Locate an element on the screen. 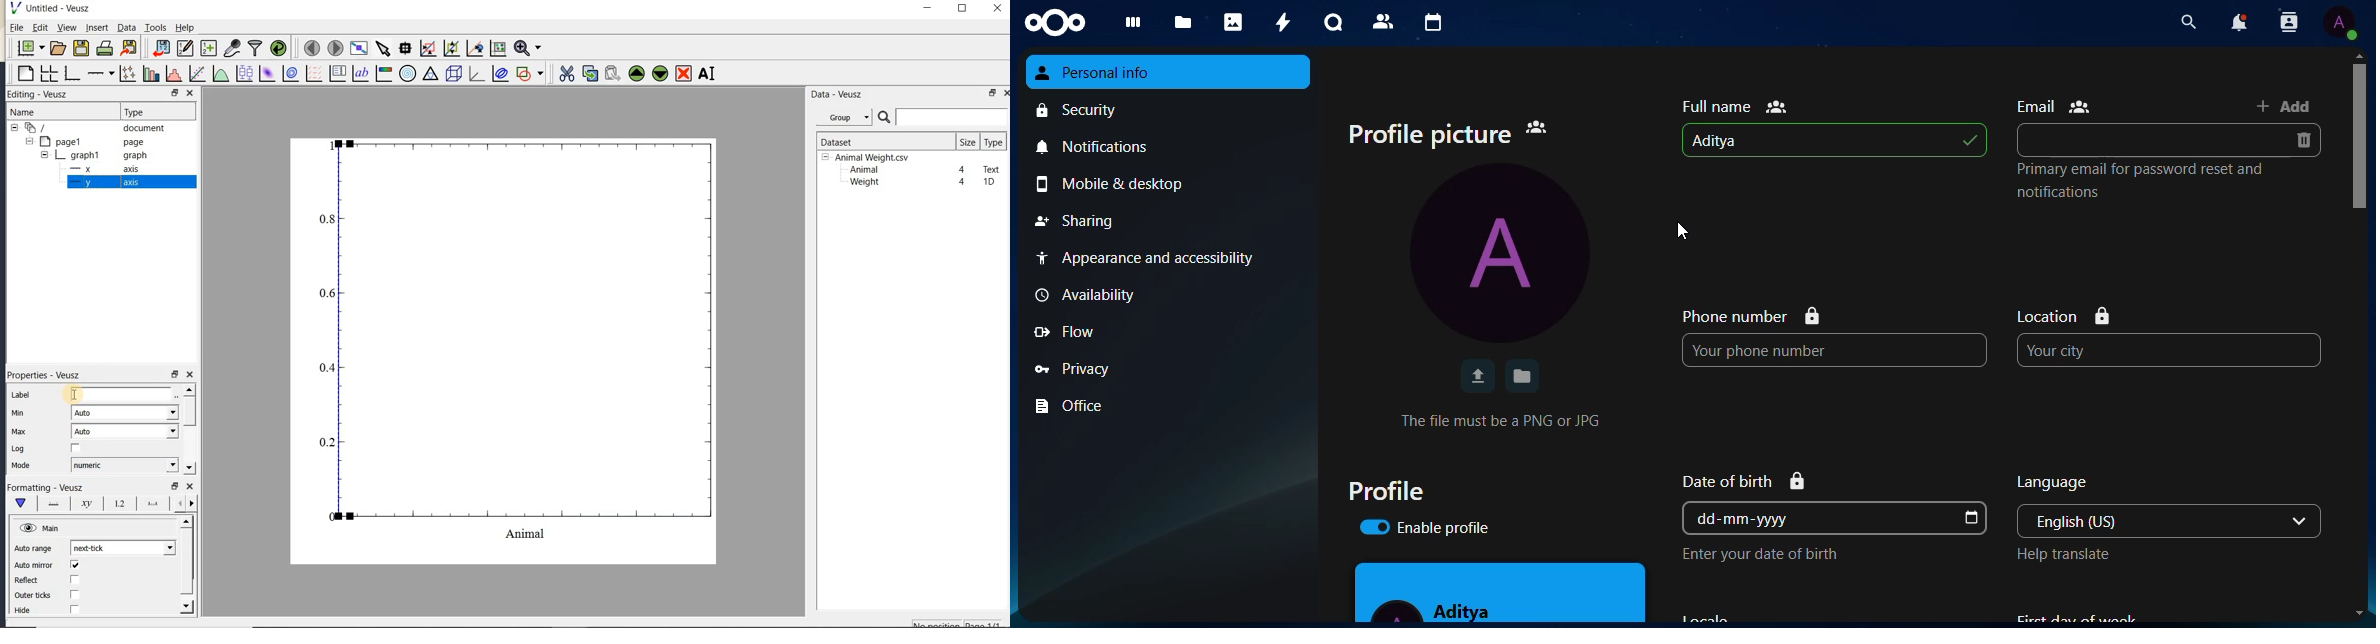 This screenshot has height=644, width=2380. phone number is located at coordinates (1751, 315).